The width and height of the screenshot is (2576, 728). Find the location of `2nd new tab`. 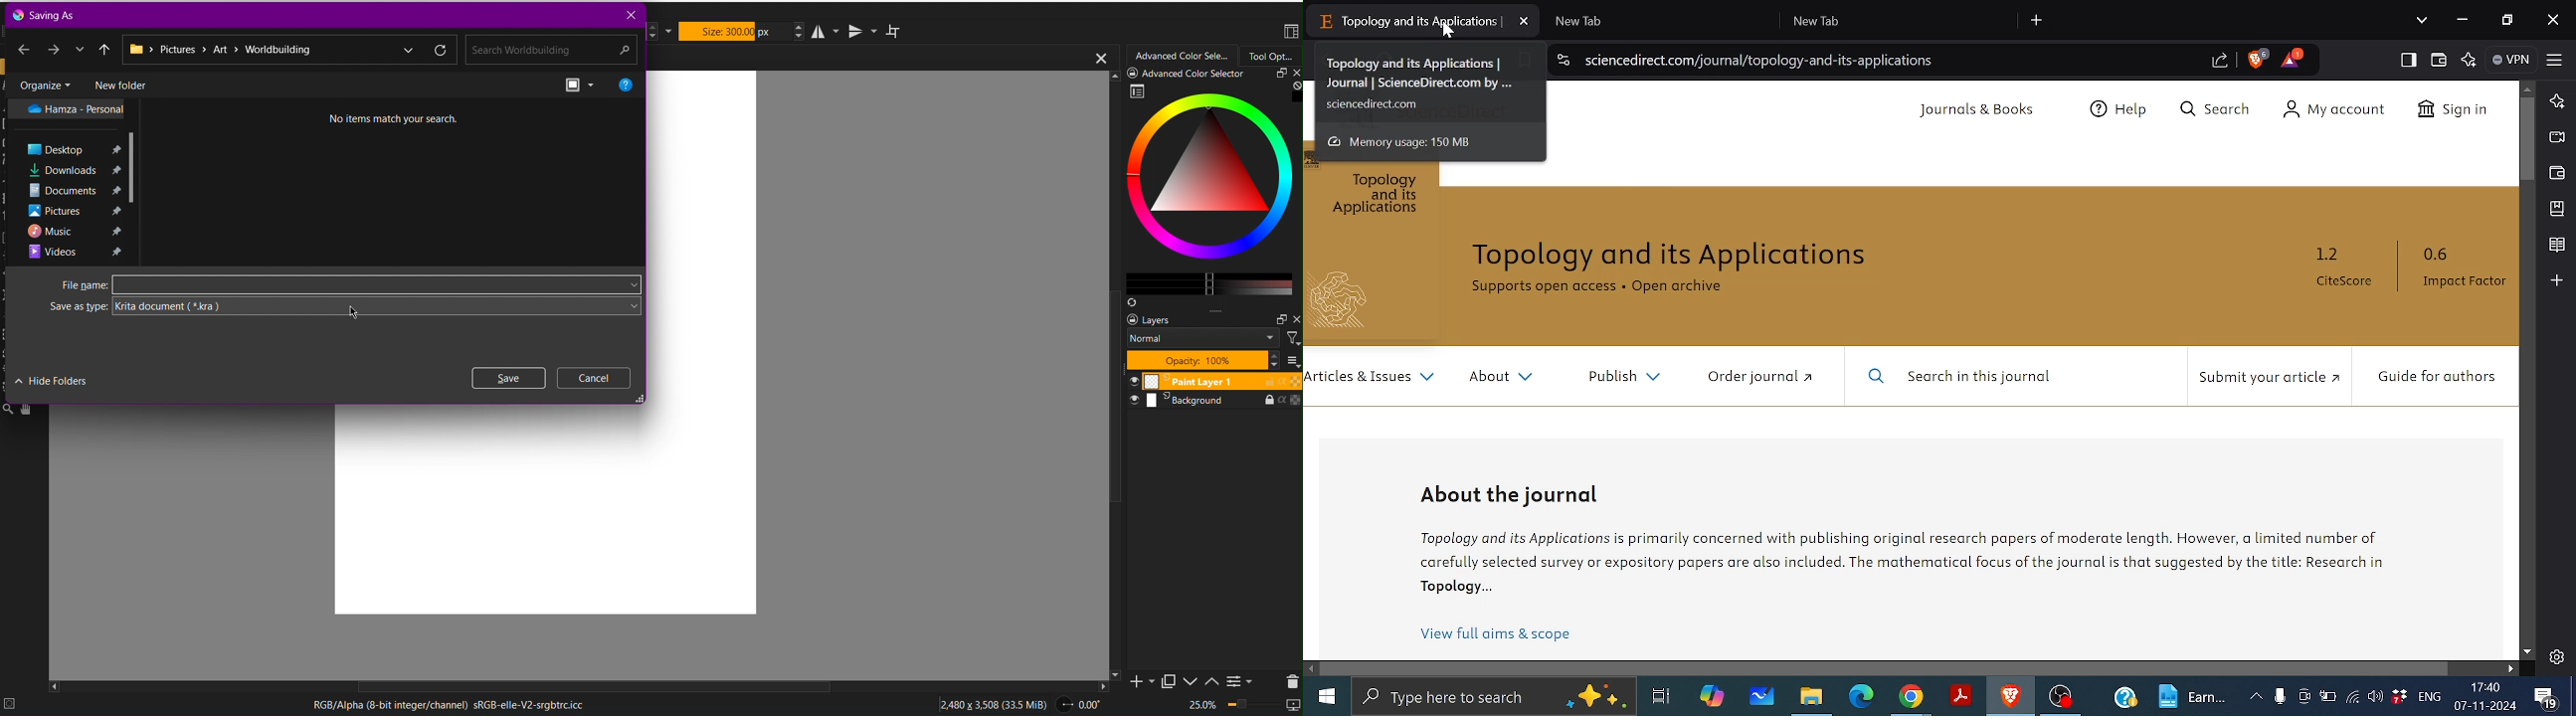

2nd new tab is located at coordinates (1901, 19).